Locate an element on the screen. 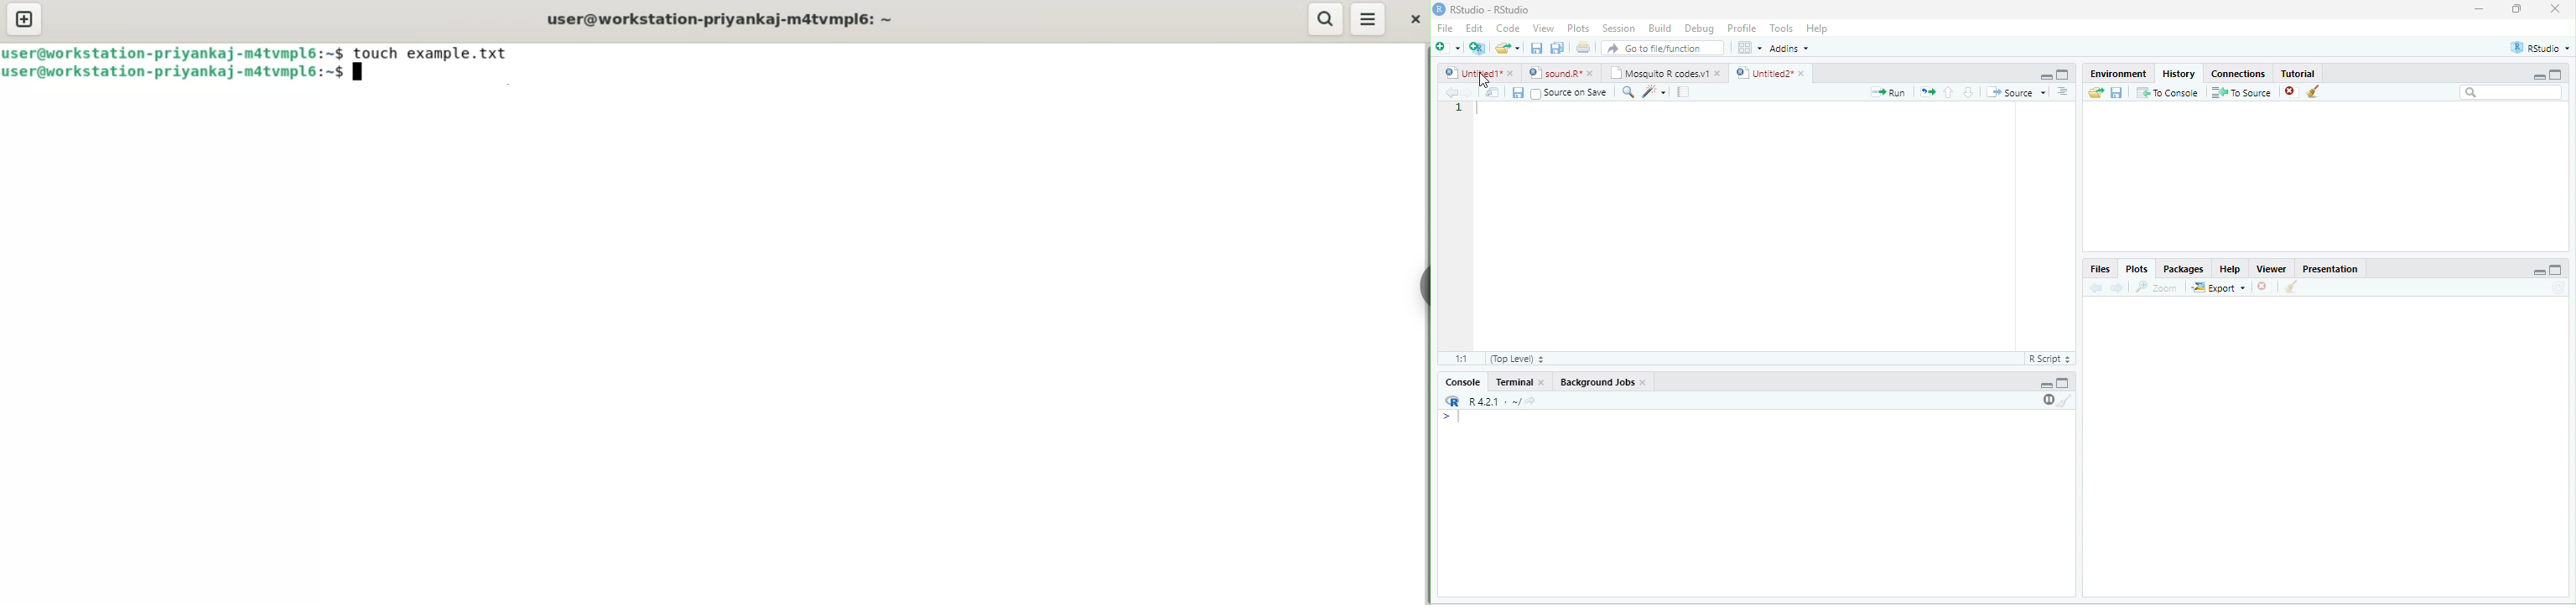 The width and height of the screenshot is (2576, 616). Tutorial is located at coordinates (2298, 74).